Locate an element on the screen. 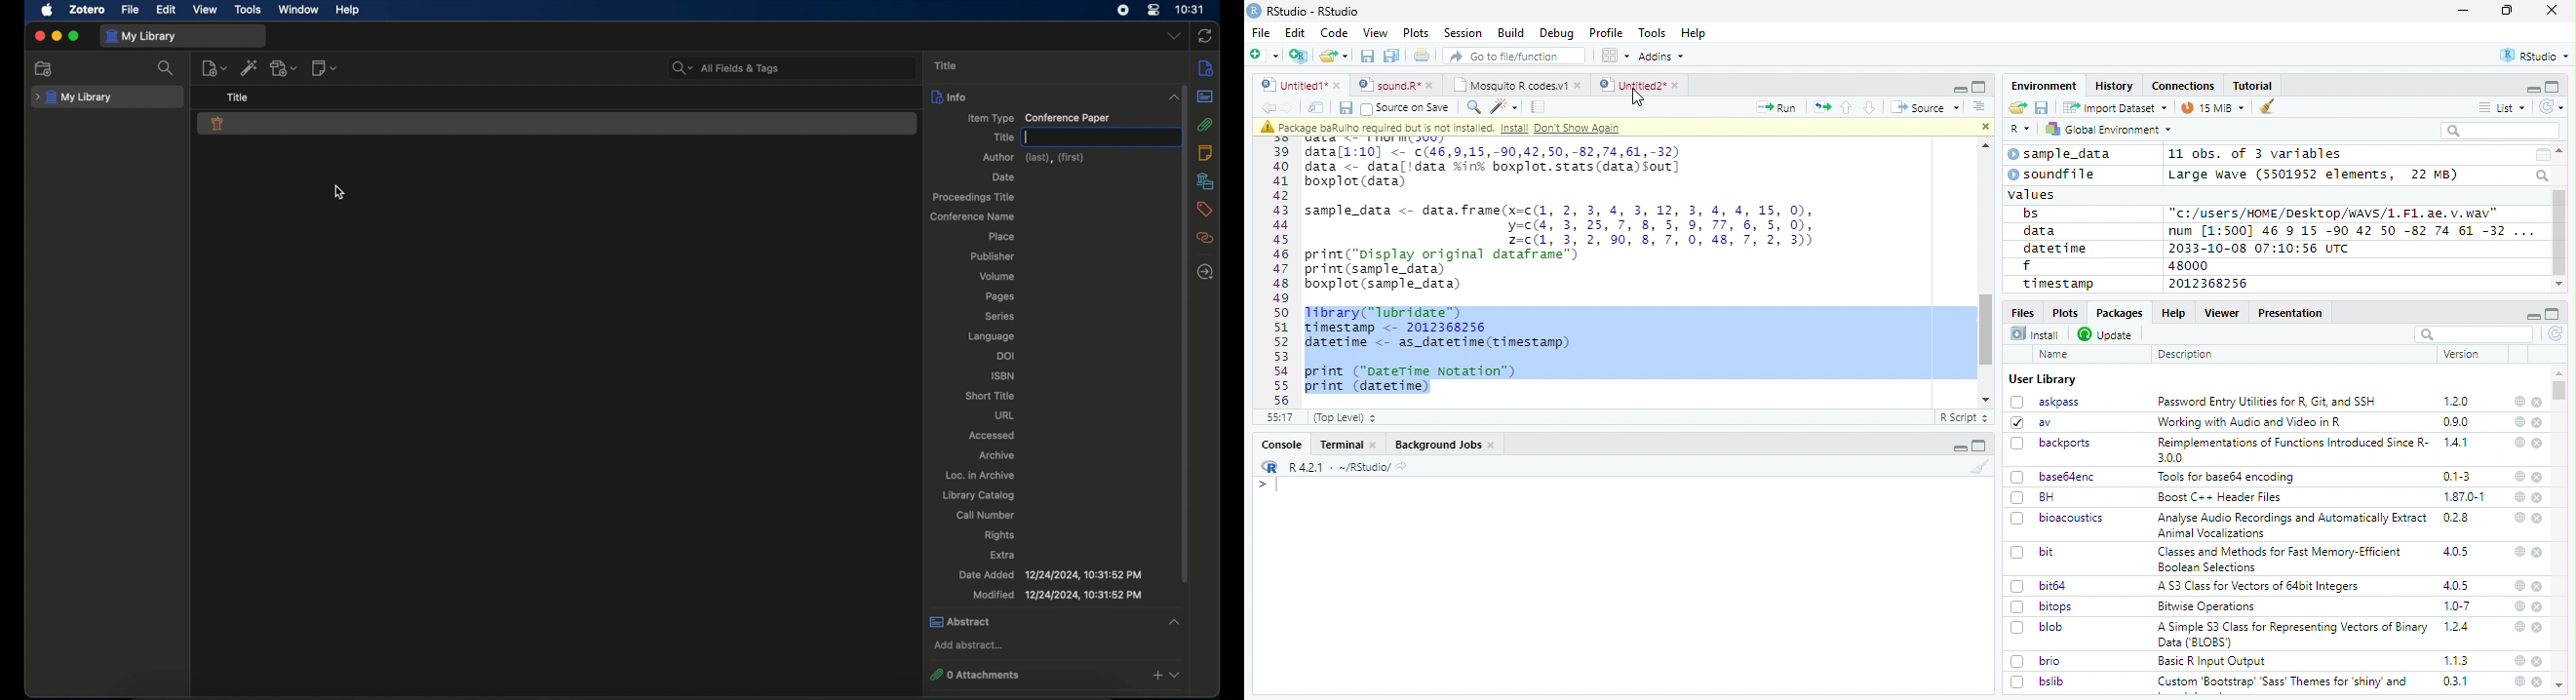 The height and width of the screenshot is (700, 2576). Update is located at coordinates (2107, 334).